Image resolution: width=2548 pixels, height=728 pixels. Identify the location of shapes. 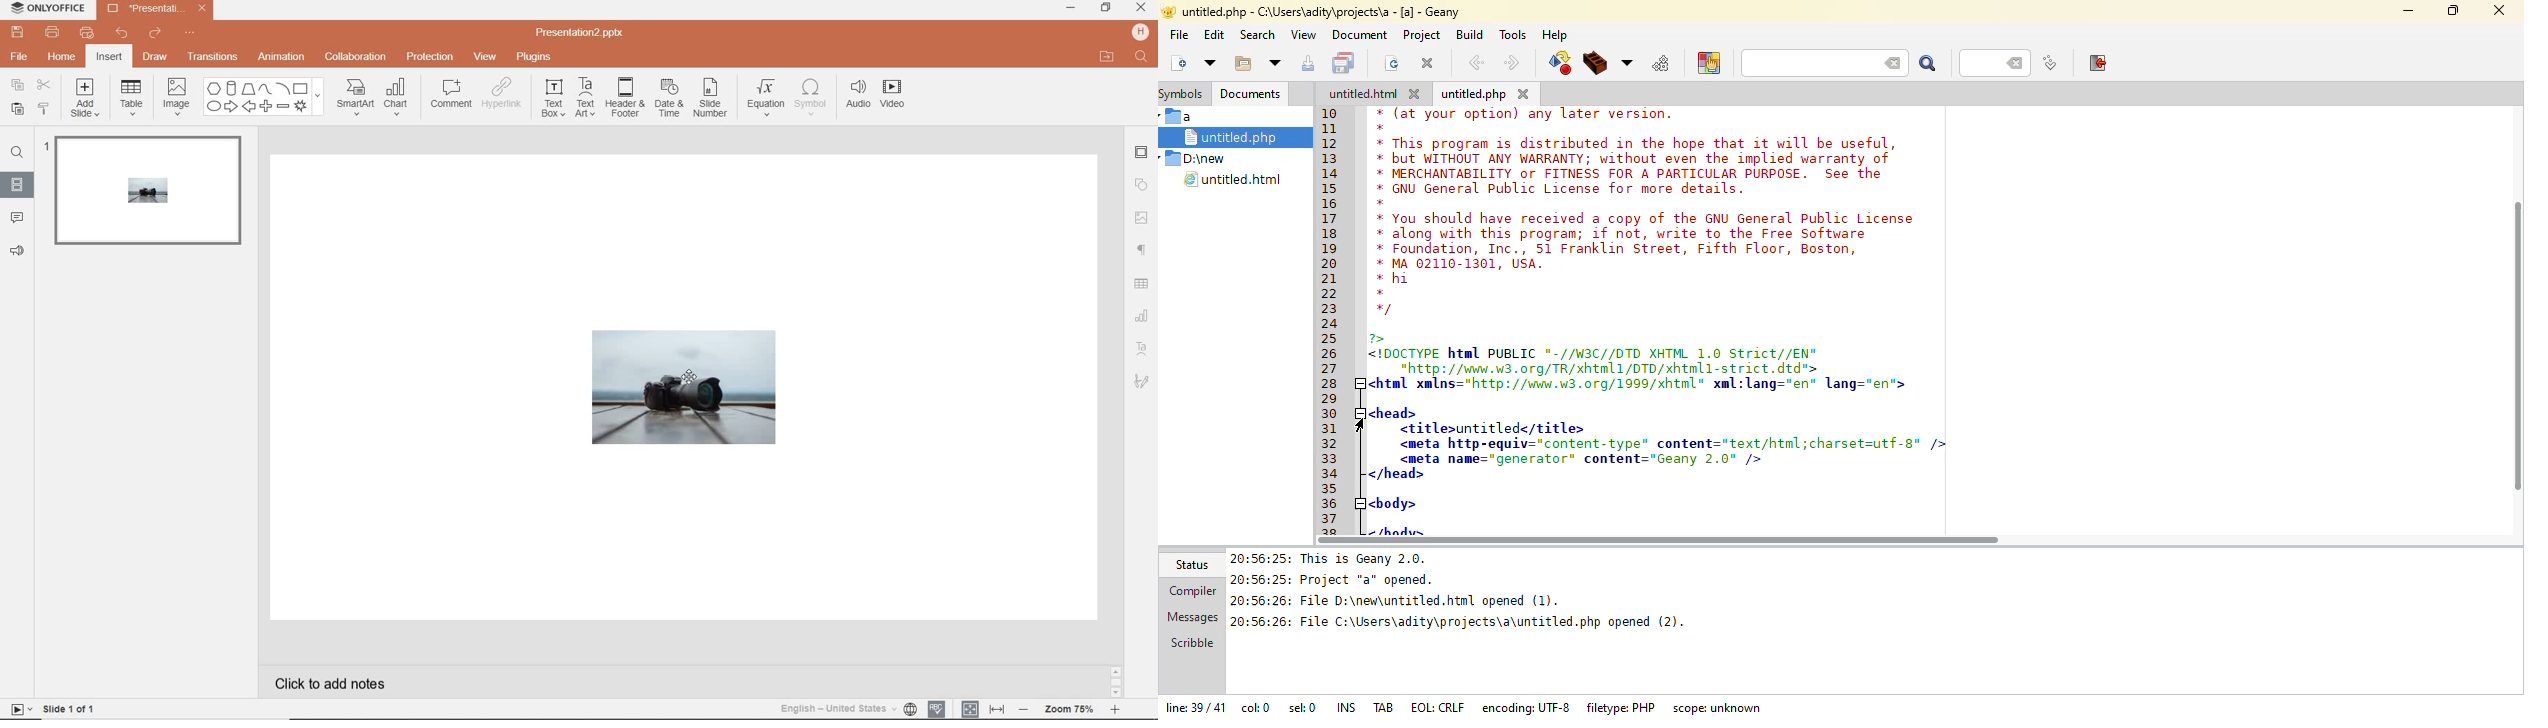
(1141, 183).